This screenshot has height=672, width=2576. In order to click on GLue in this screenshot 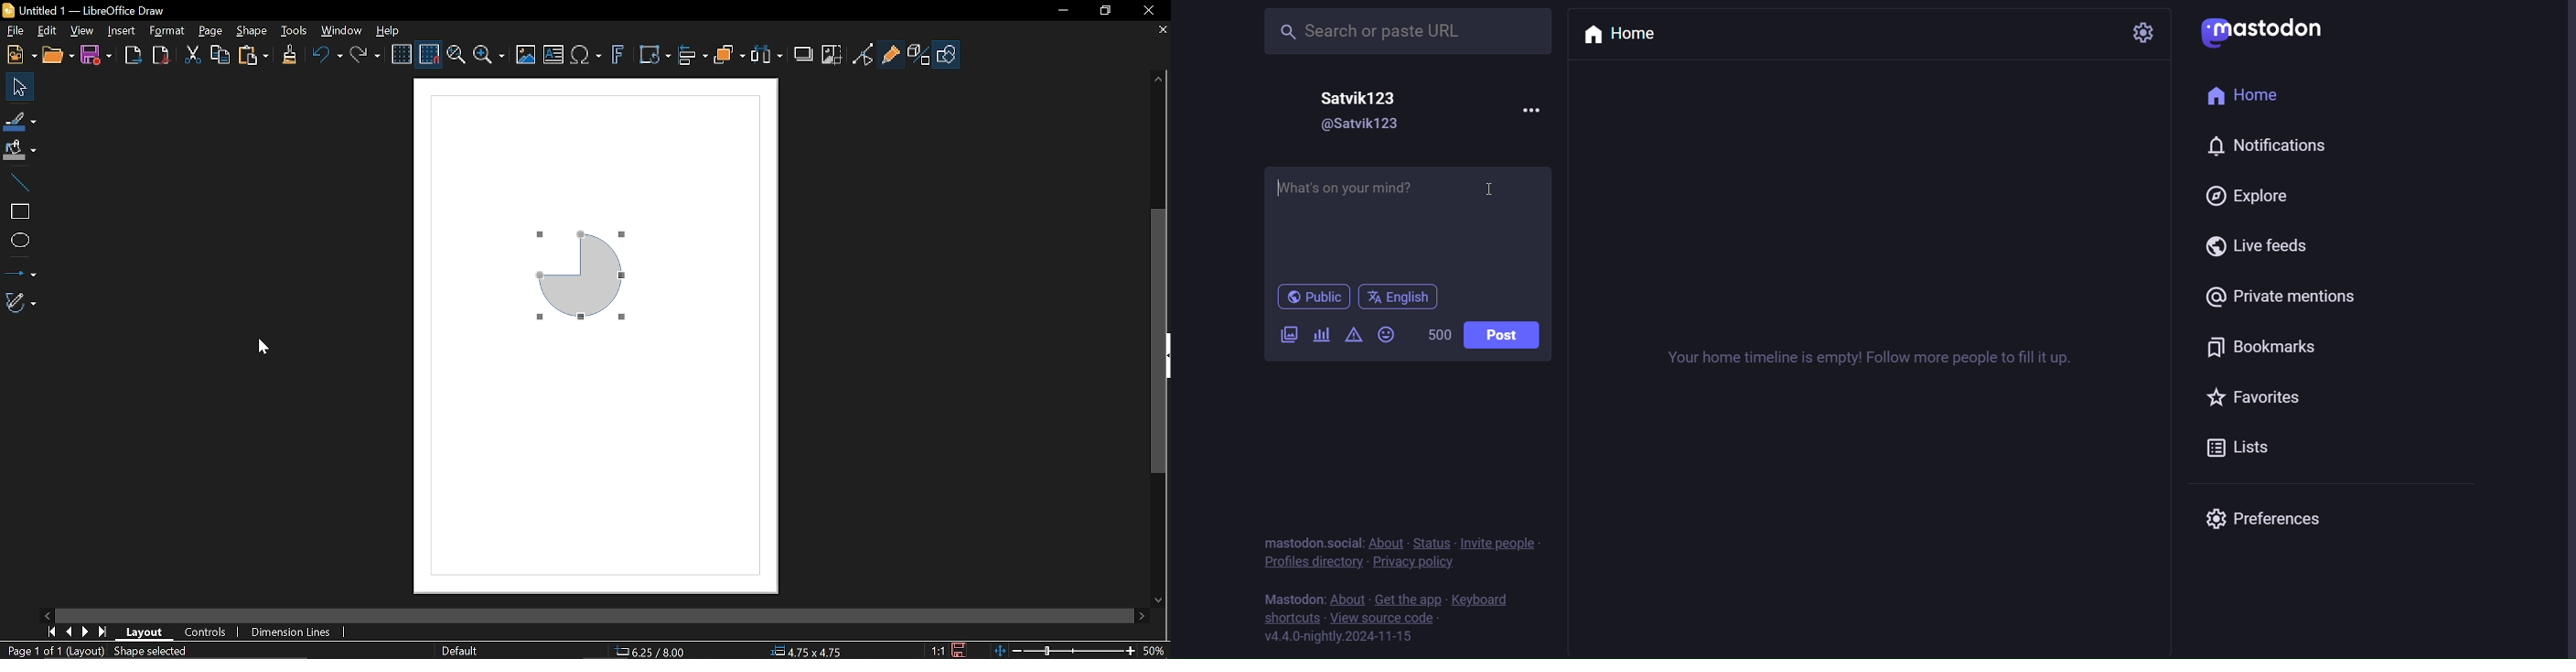, I will do `click(891, 56)`.